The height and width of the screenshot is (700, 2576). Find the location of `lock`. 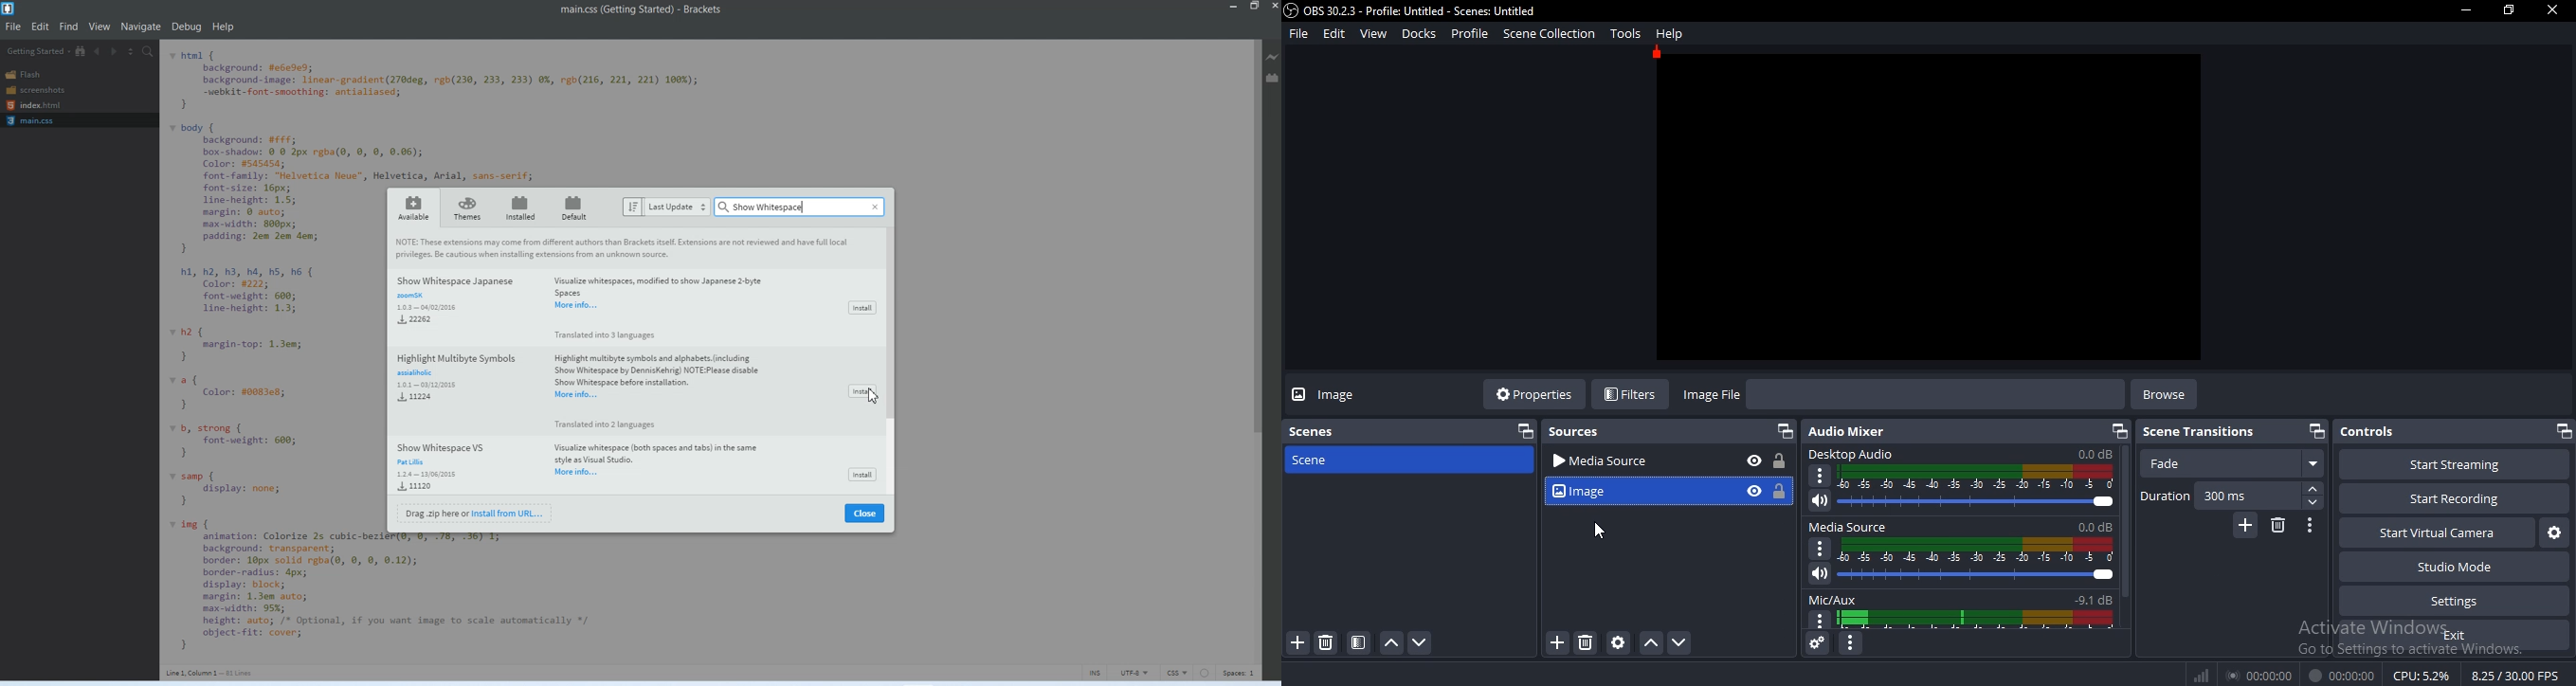

lock is located at coordinates (1776, 461).